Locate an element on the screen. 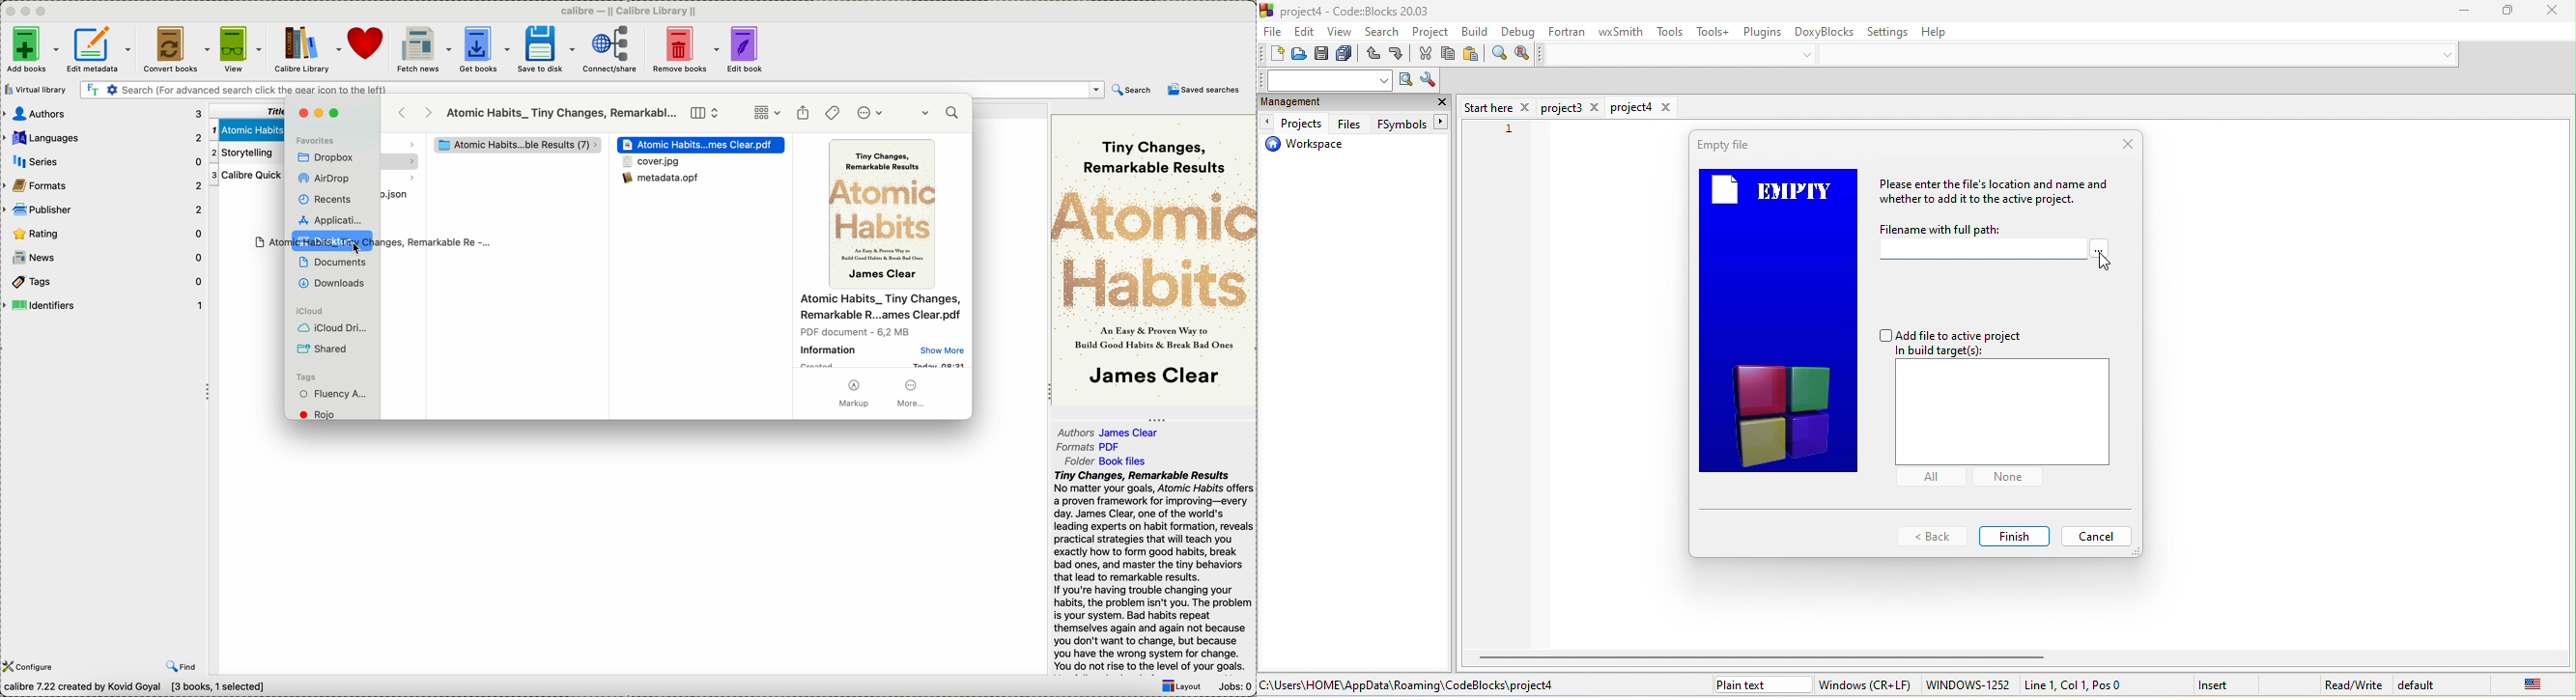 The height and width of the screenshot is (700, 2576). bobette buster is located at coordinates (511, 145).